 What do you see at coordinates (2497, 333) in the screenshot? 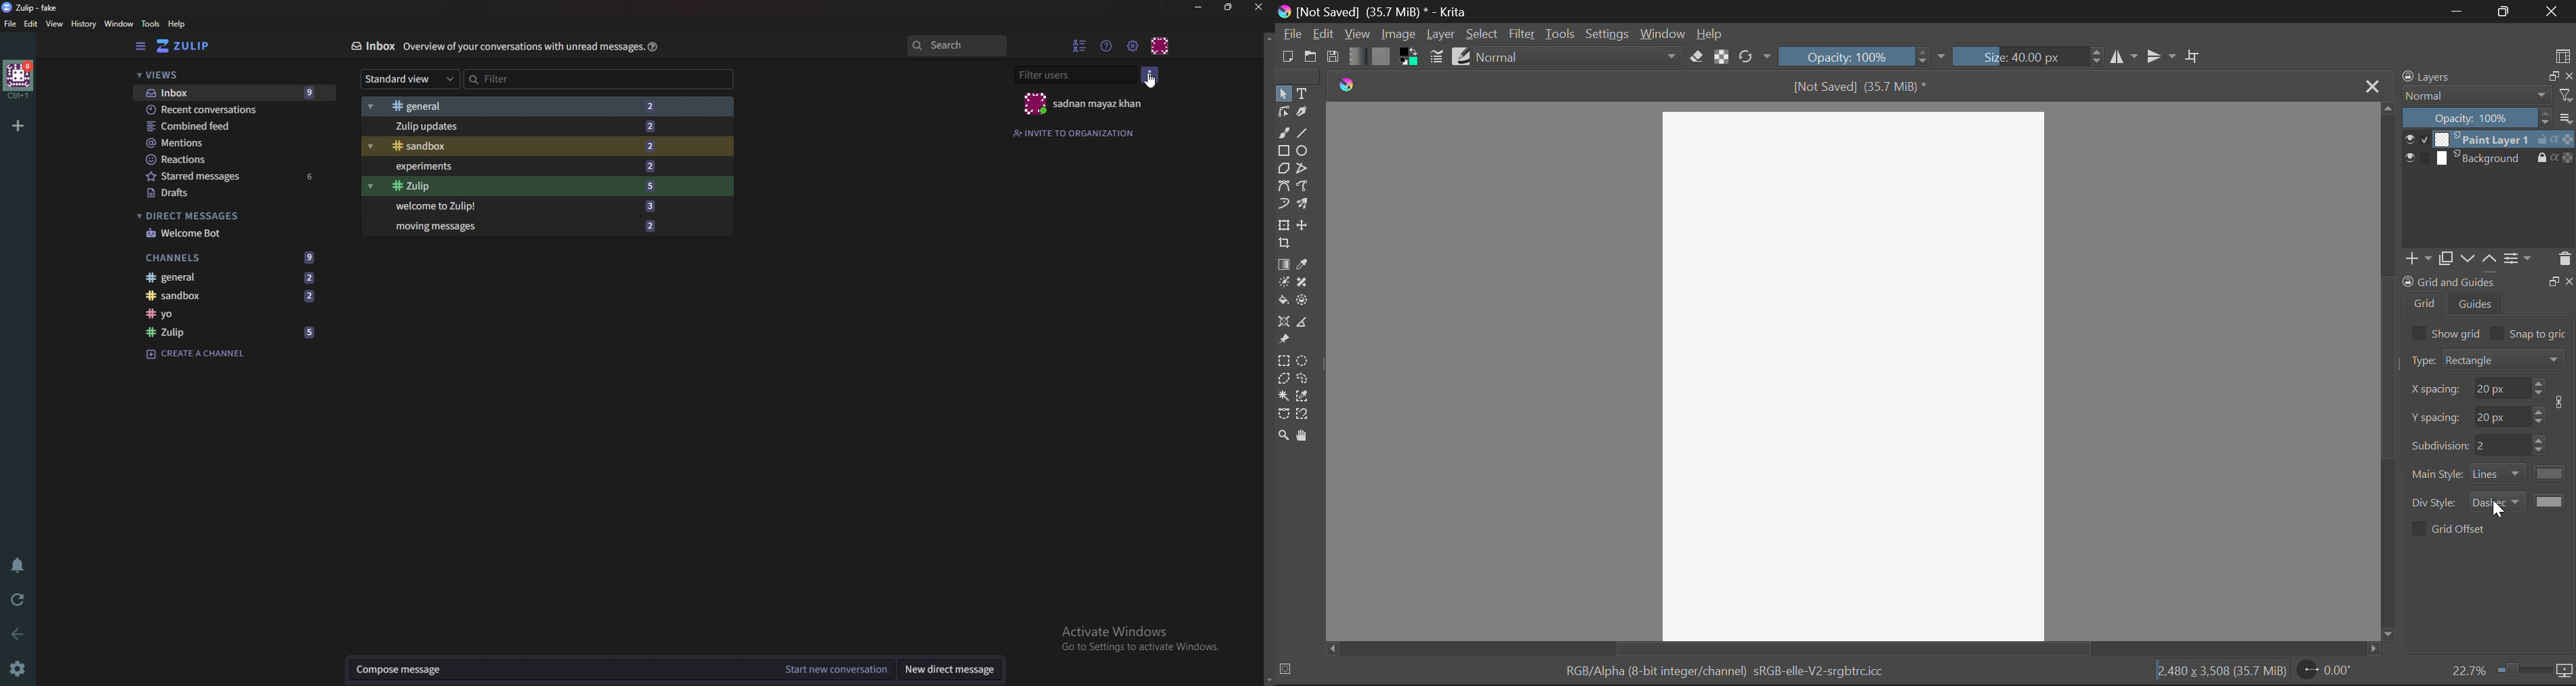
I see `checkbox` at bounding box center [2497, 333].